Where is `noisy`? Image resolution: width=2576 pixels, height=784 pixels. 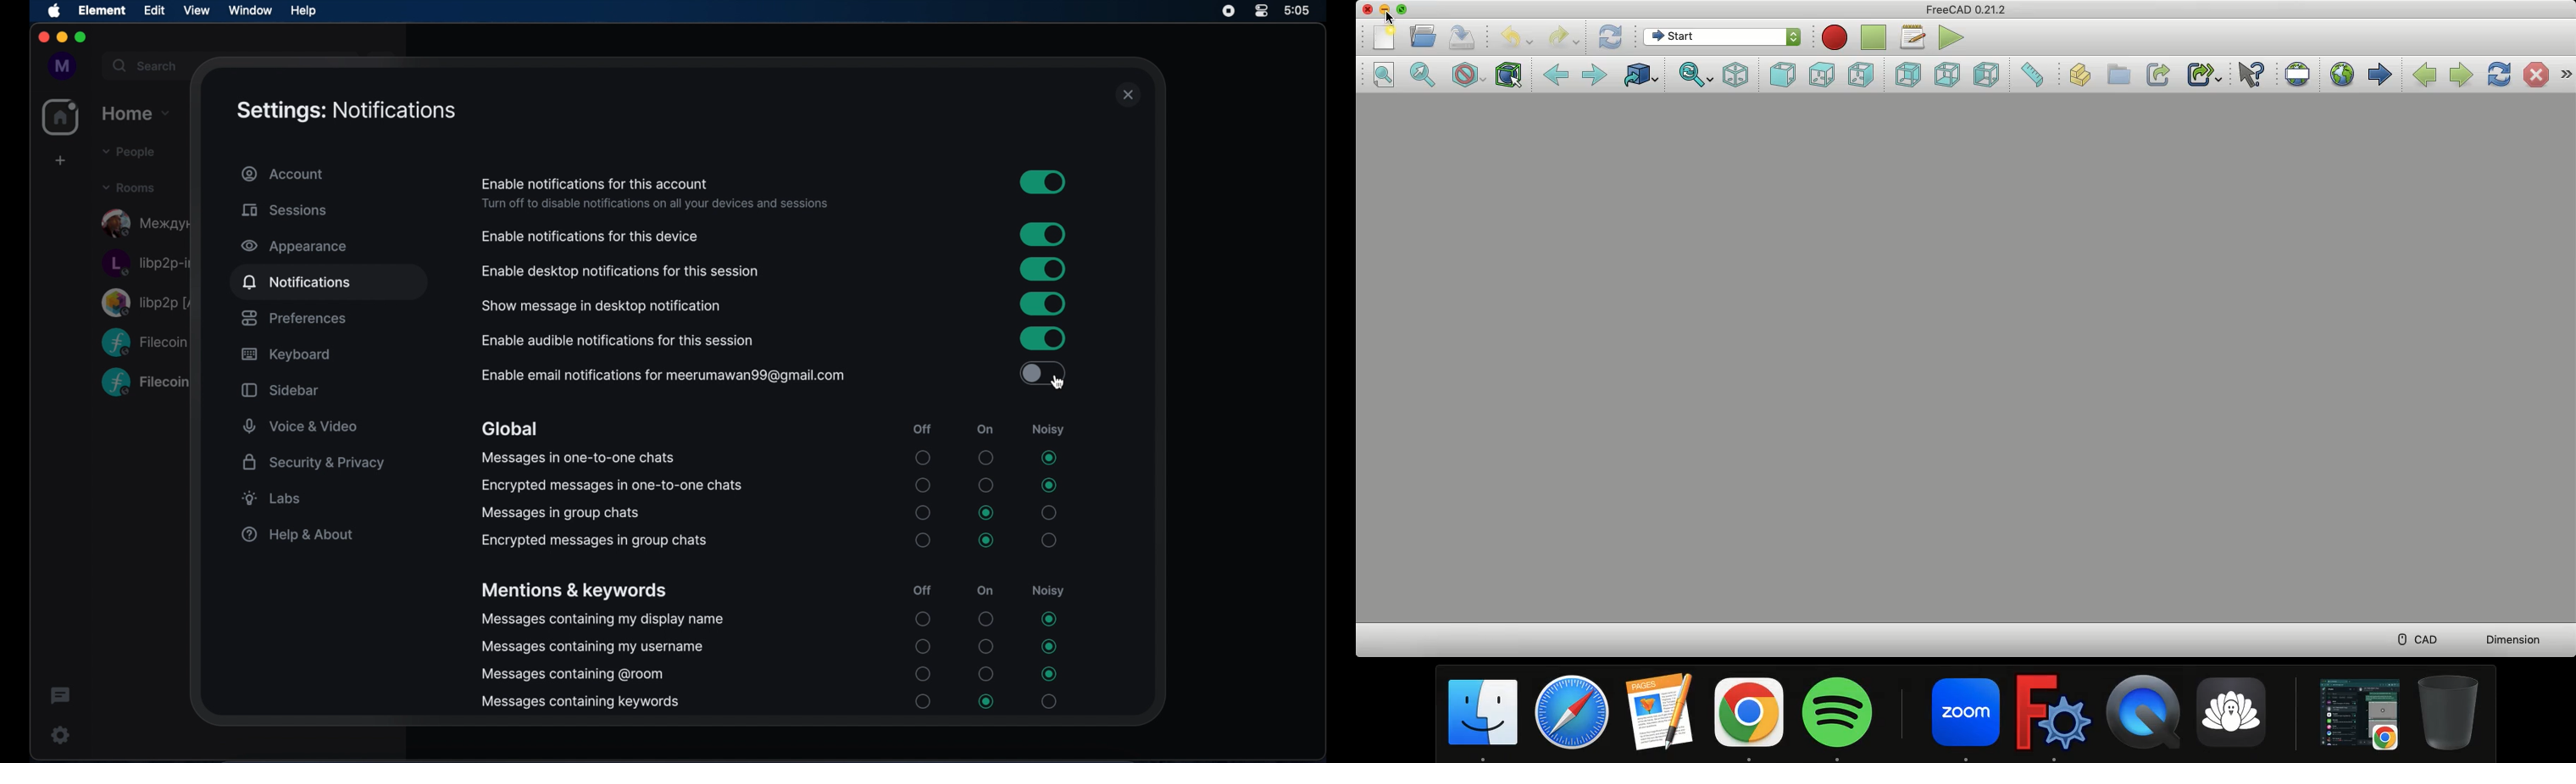 noisy is located at coordinates (1047, 430).